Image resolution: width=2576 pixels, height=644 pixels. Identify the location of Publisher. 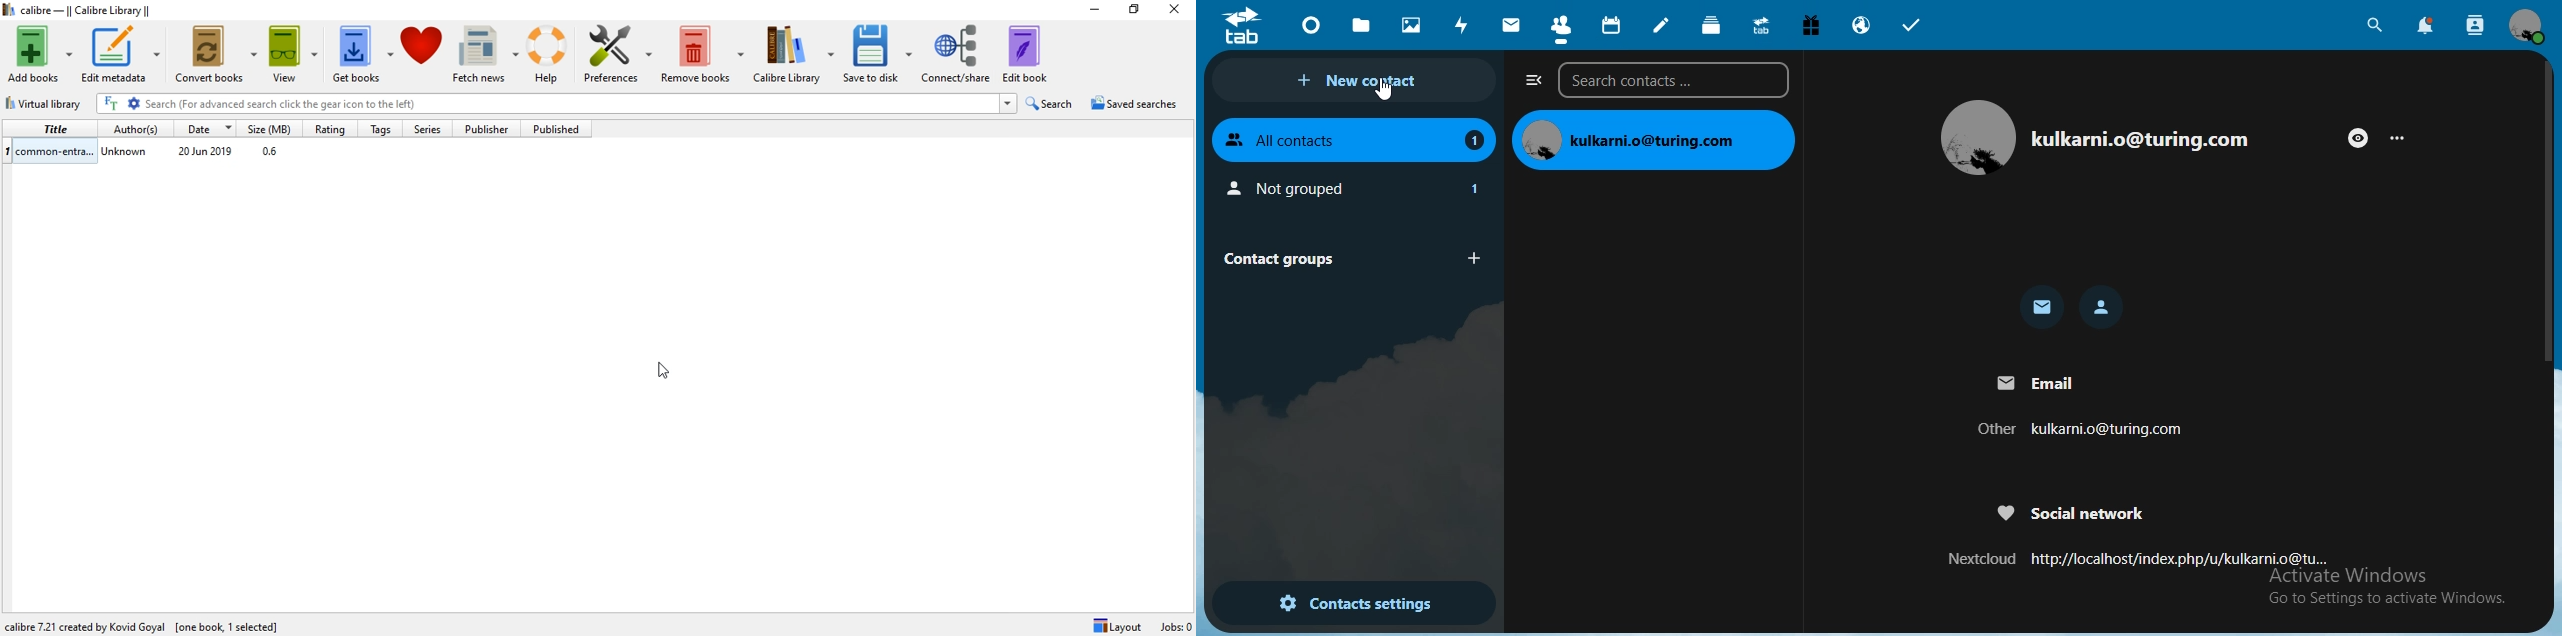
(489, 129).